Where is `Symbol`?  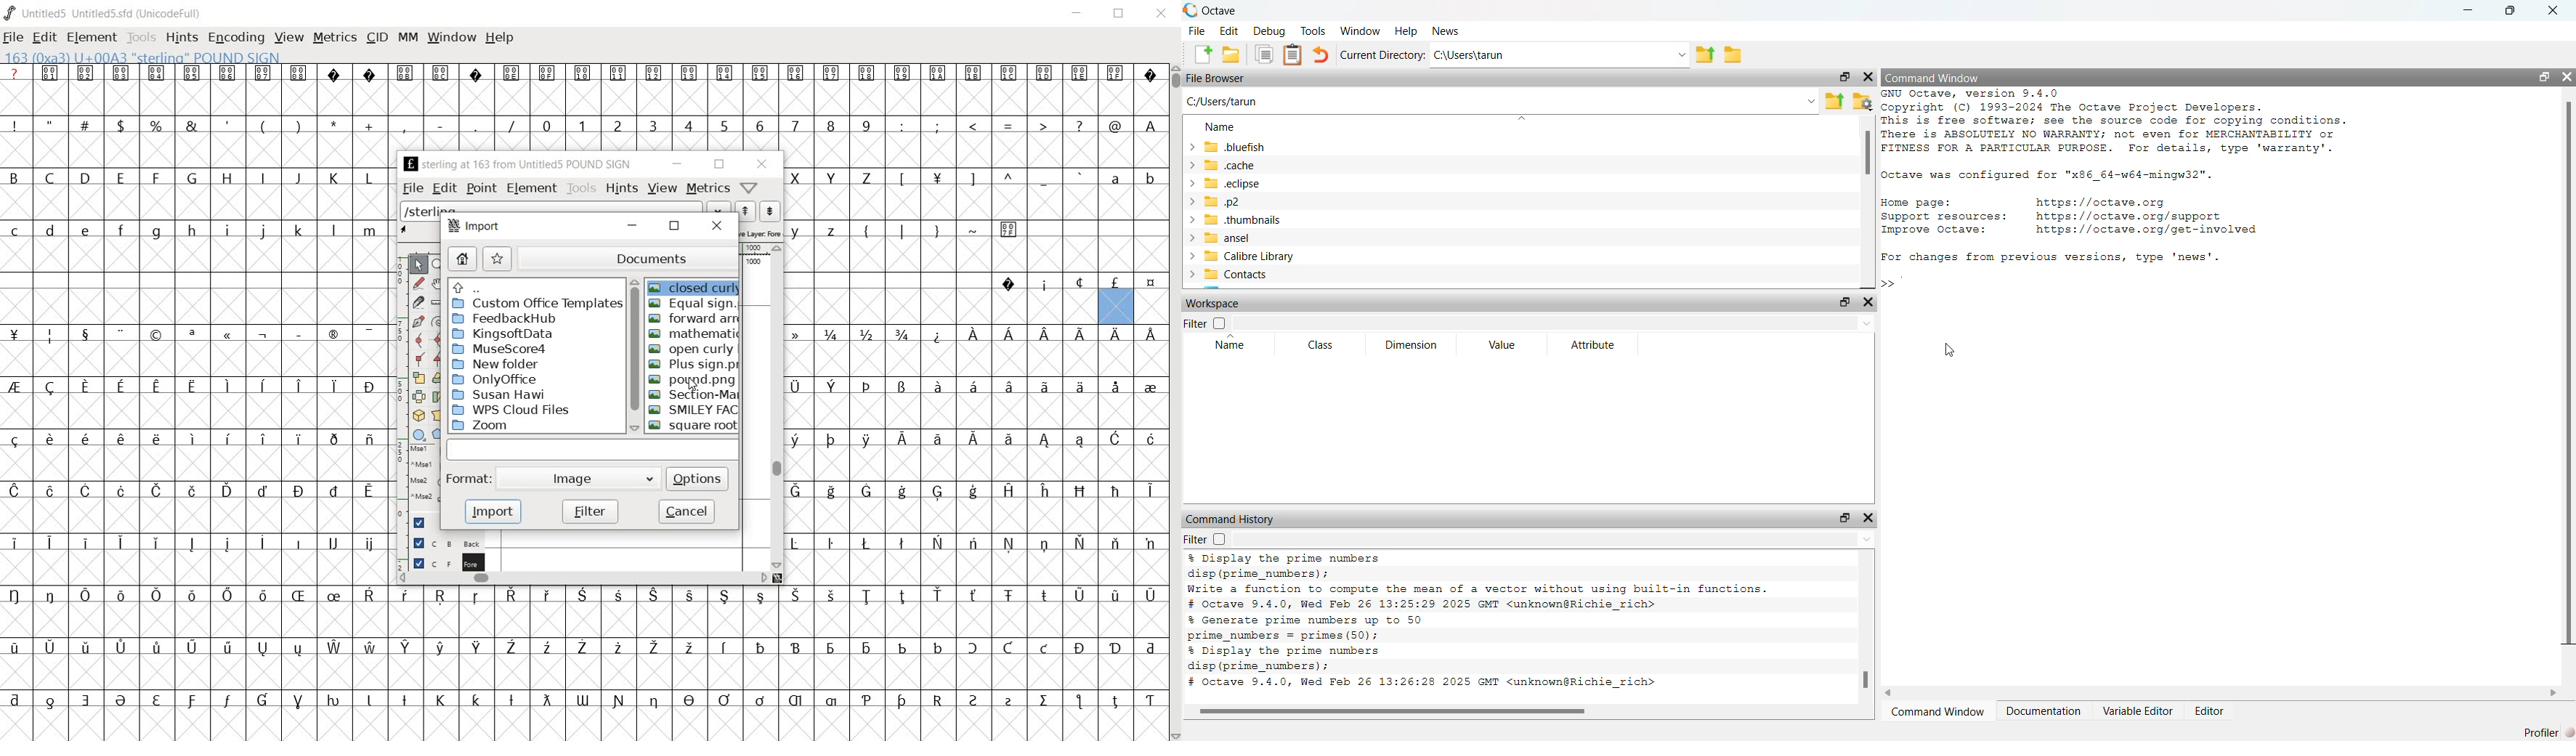 Symbol is located at coordinates (513, 597).